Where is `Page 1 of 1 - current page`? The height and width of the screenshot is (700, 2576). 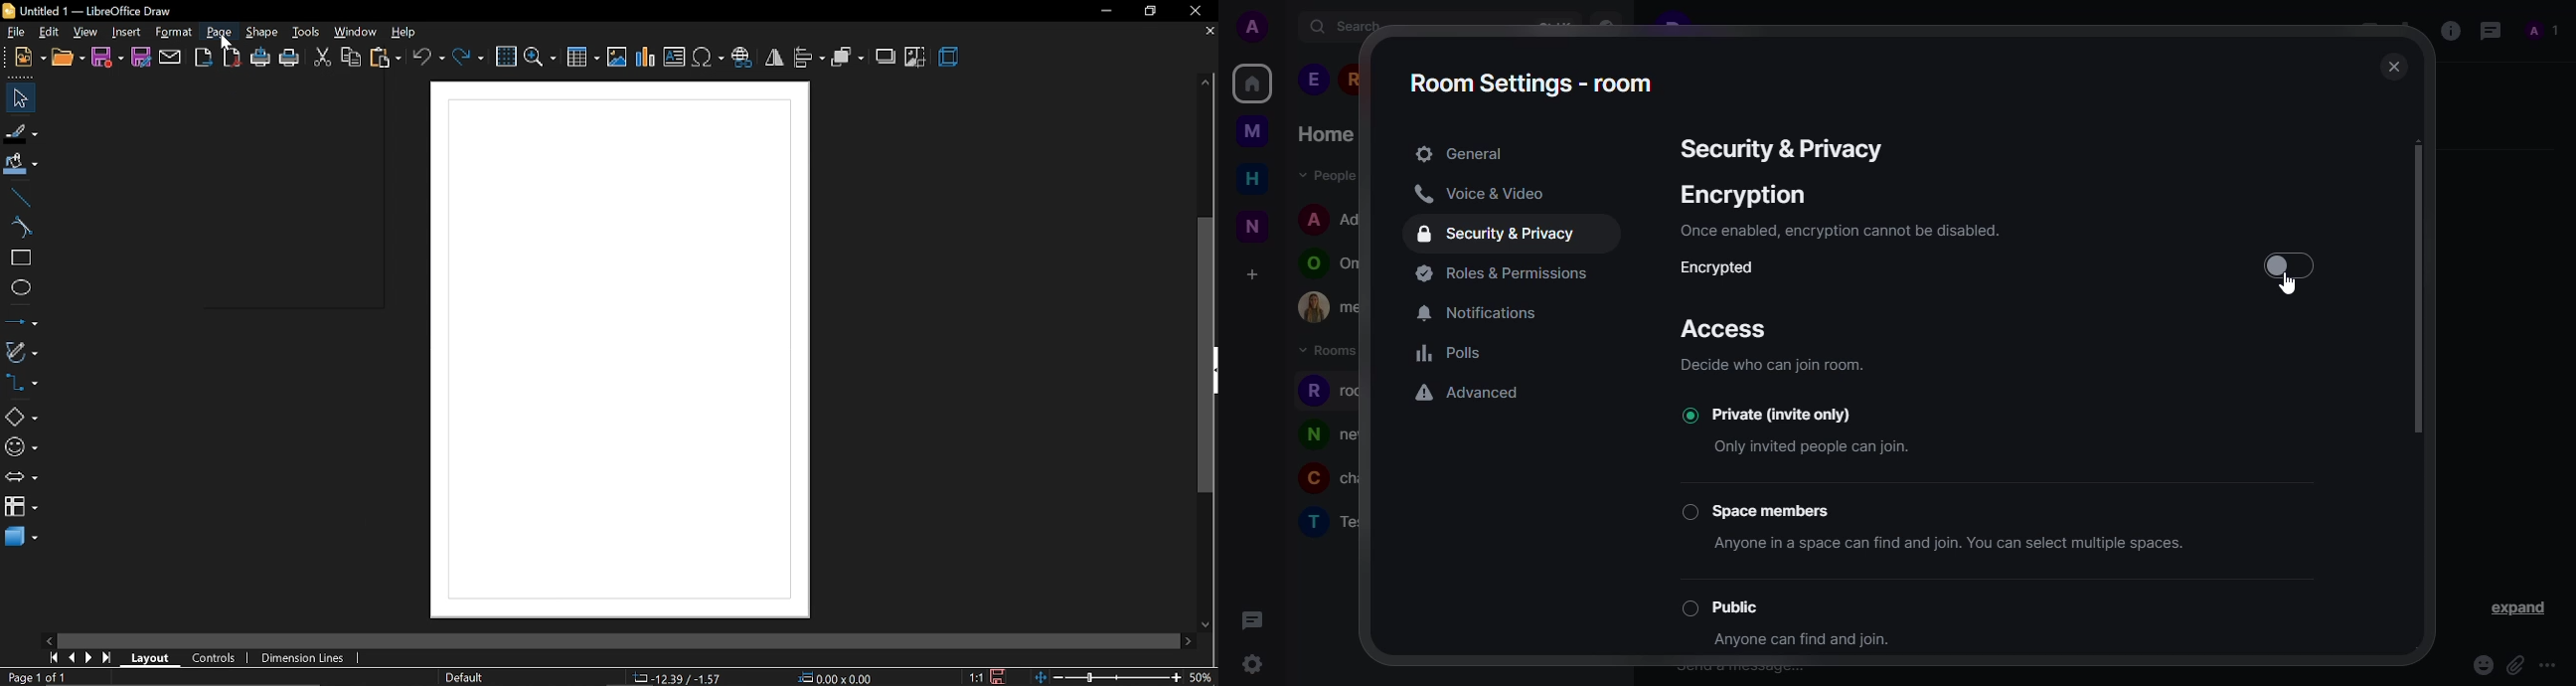 Page 1 of 1 - current page is located at coordinates (38, 677).